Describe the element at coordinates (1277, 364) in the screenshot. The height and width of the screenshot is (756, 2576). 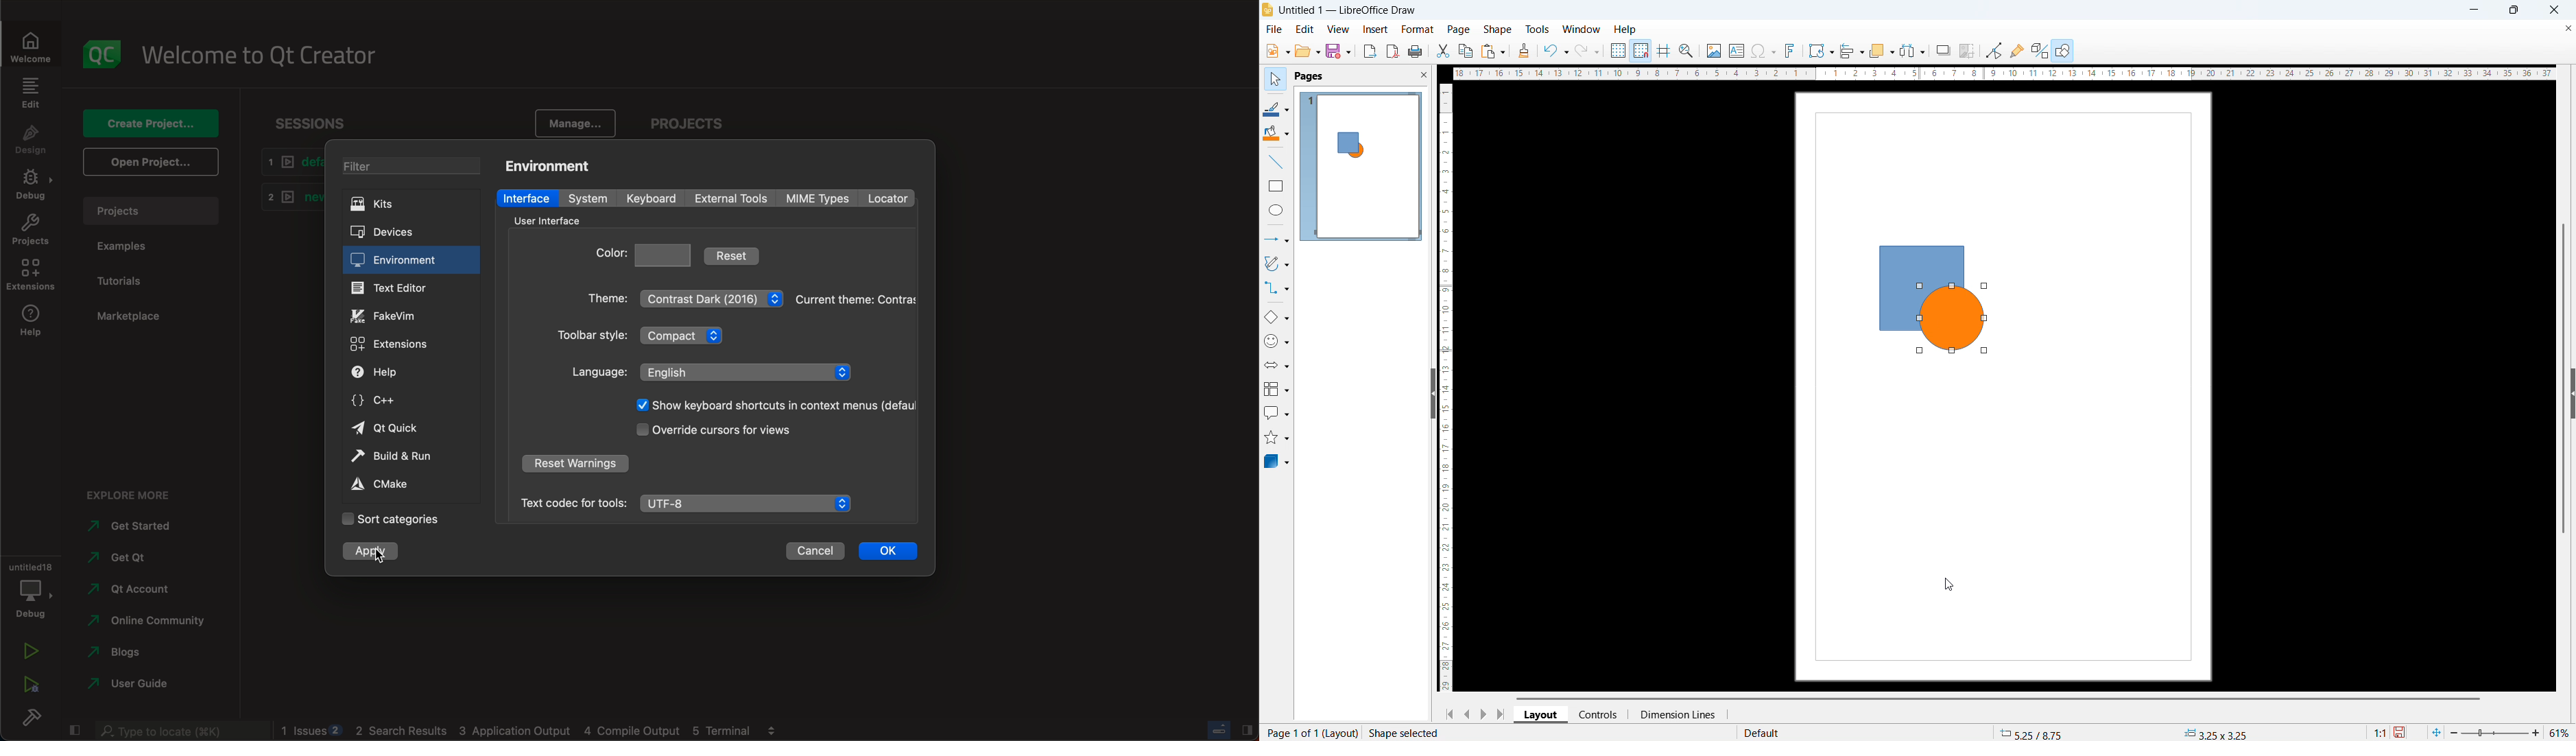
I see `Block arrows ` at that location.